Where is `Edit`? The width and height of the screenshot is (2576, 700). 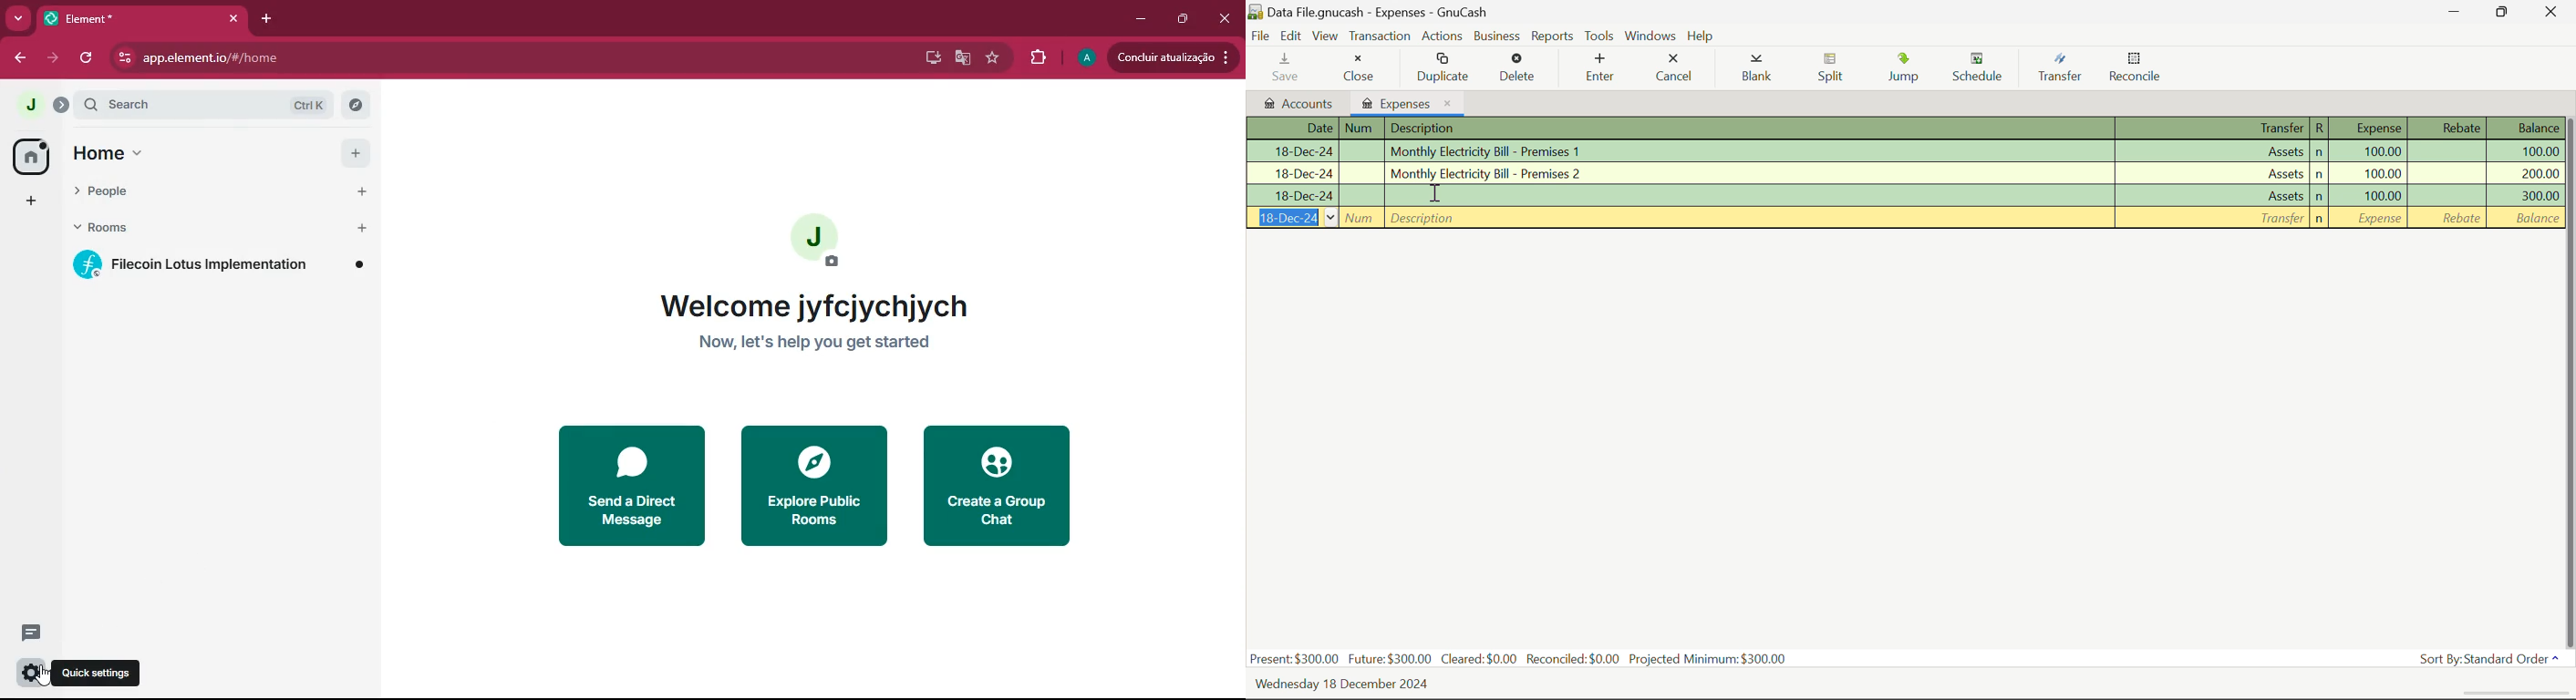 Edit is located at coordinates (1293, 37).